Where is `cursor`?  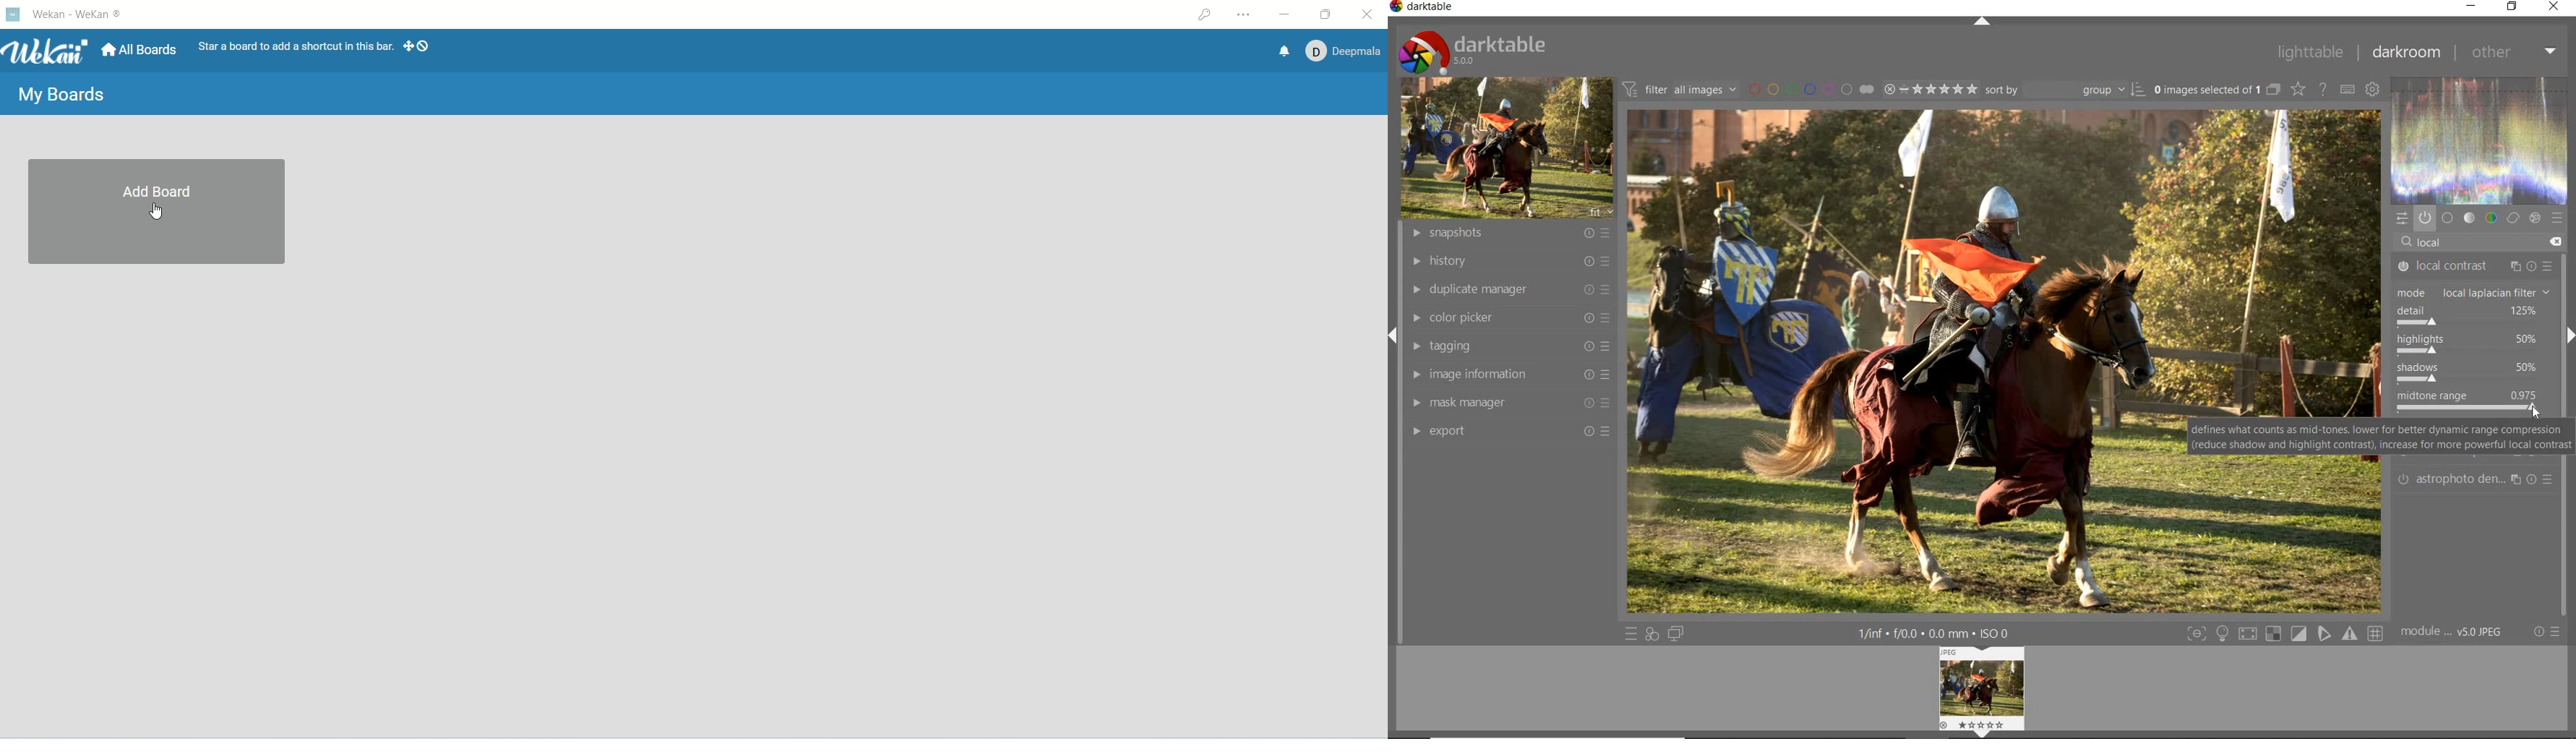
cursor is located at coordinates (155, 210).